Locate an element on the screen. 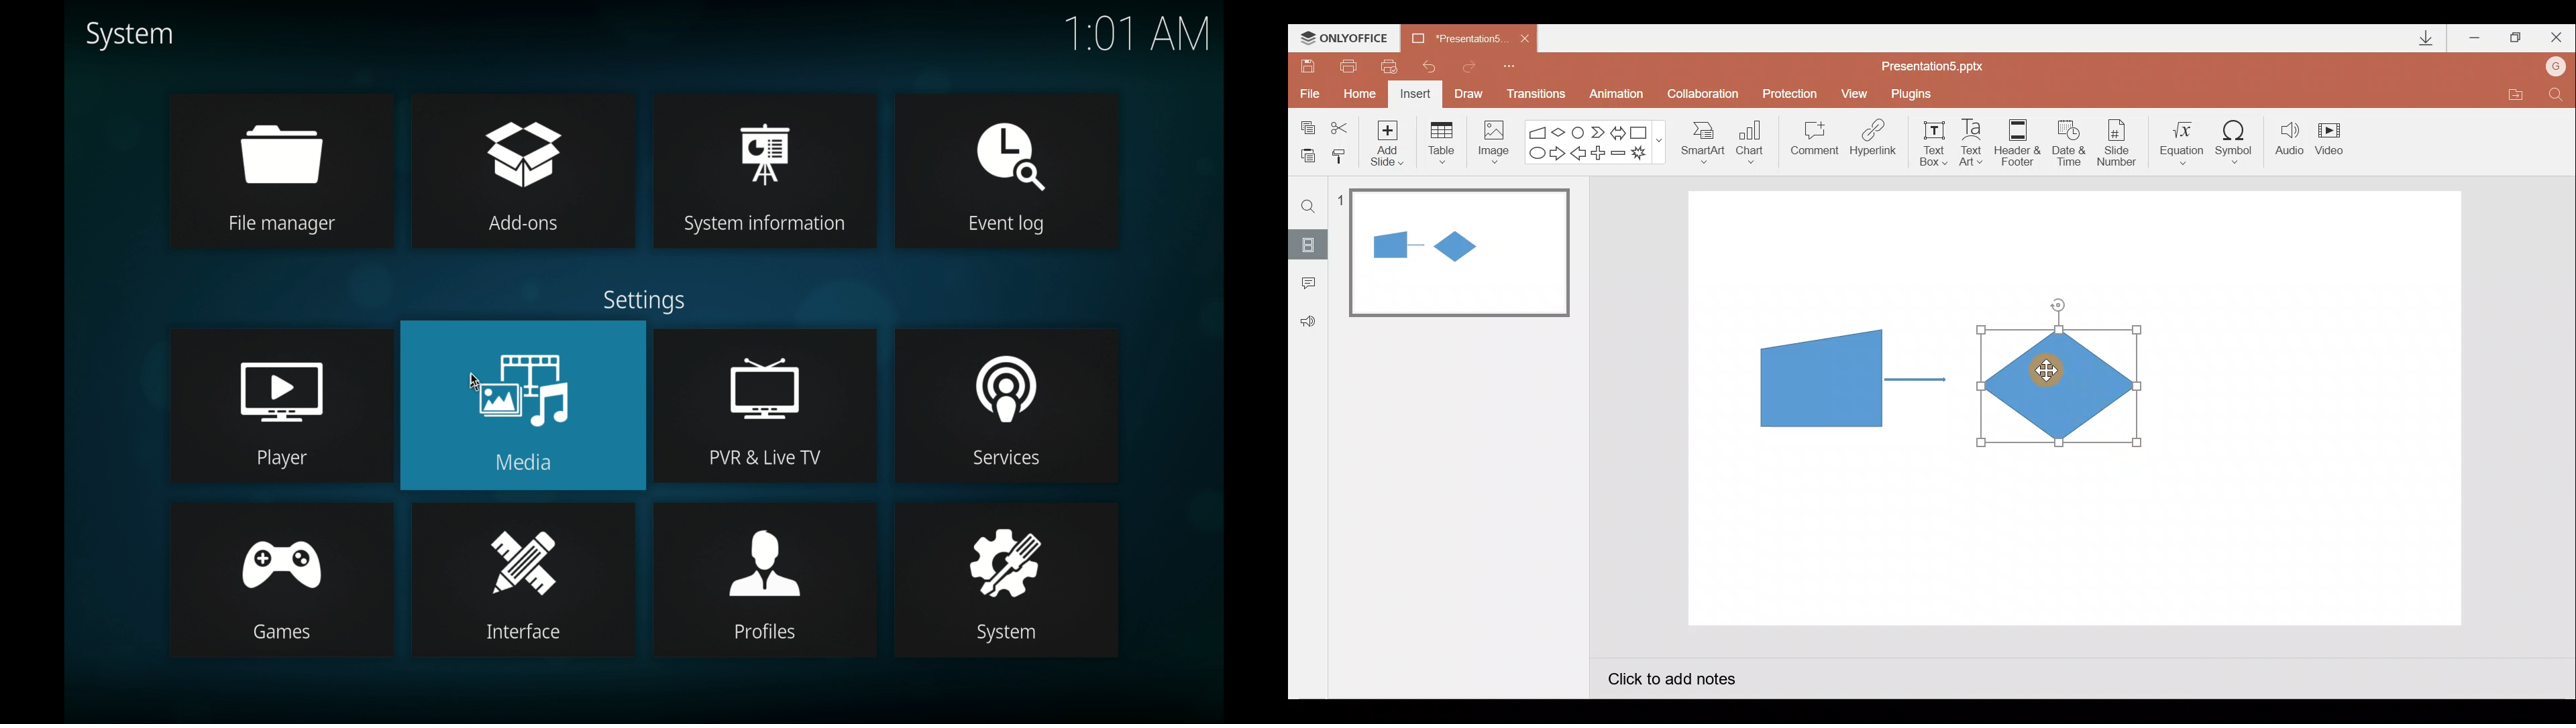 Image resolution: width=2576 pixels, height=728 pixels. Explosion 1 is located at coordinates (1647, 155).